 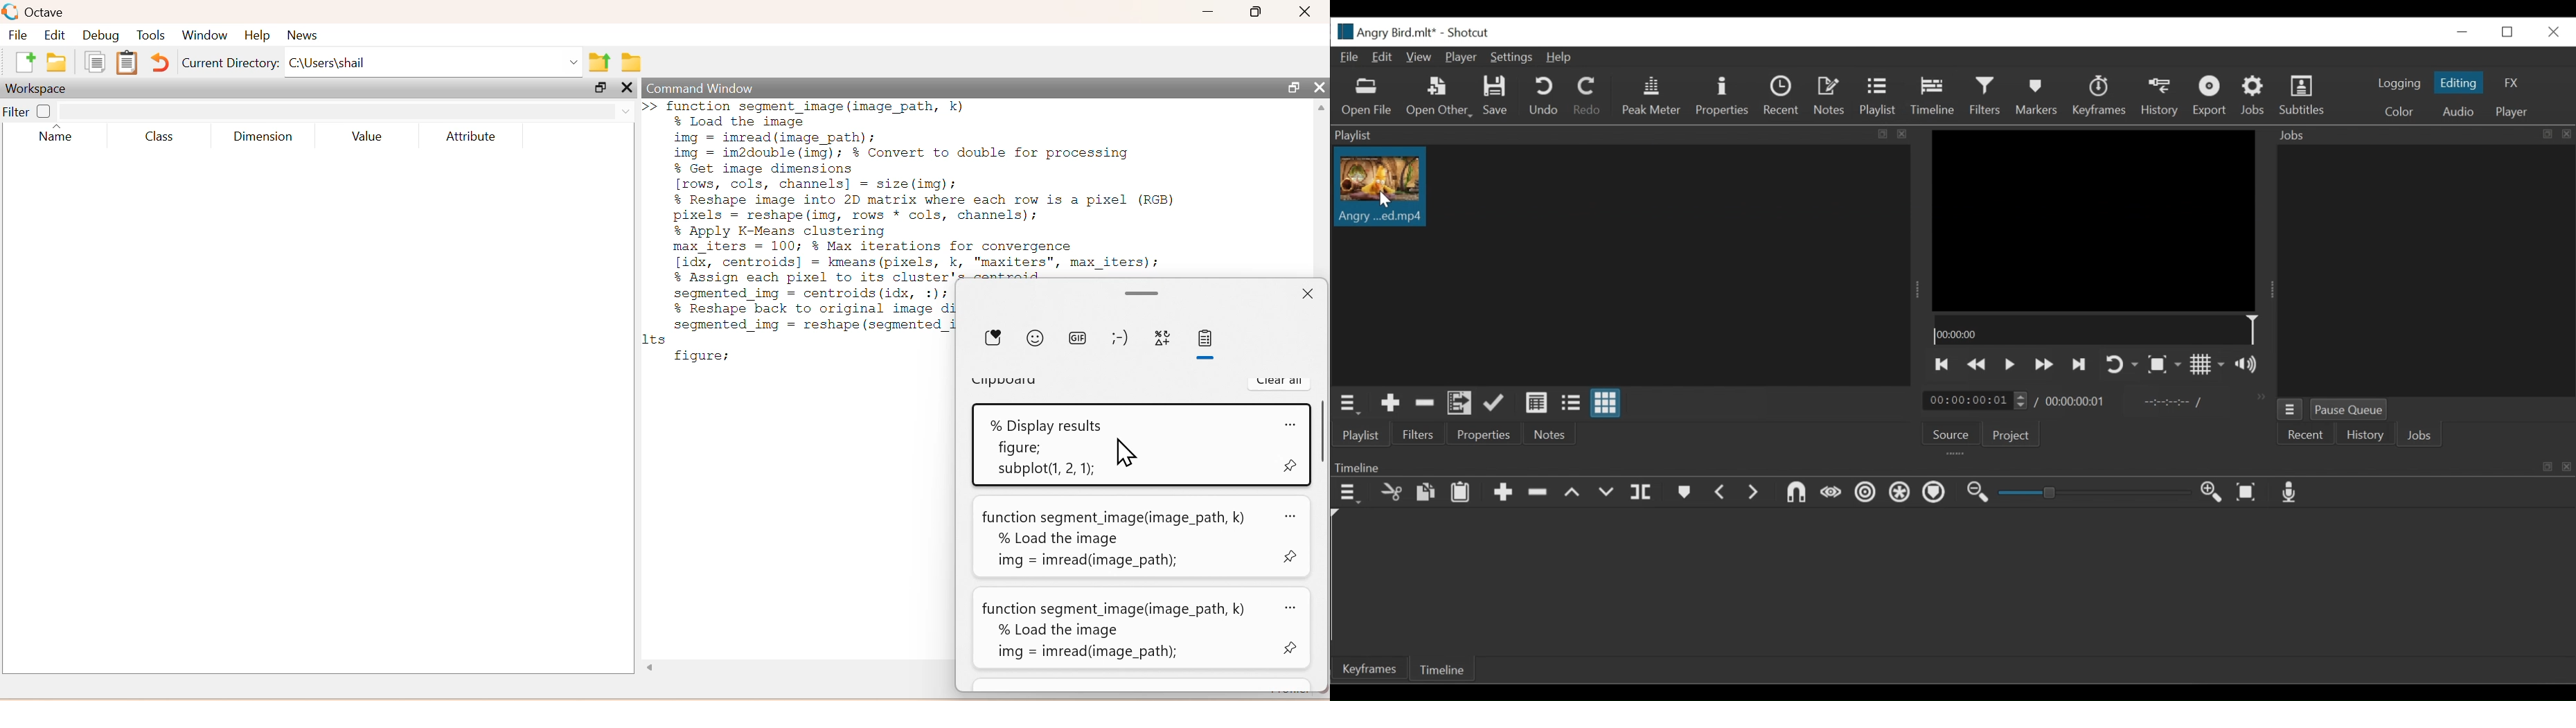 What do you see at coordinates (2454, 111) in the screenshot?
I see `Audio` at bounding box center [2454, 111].